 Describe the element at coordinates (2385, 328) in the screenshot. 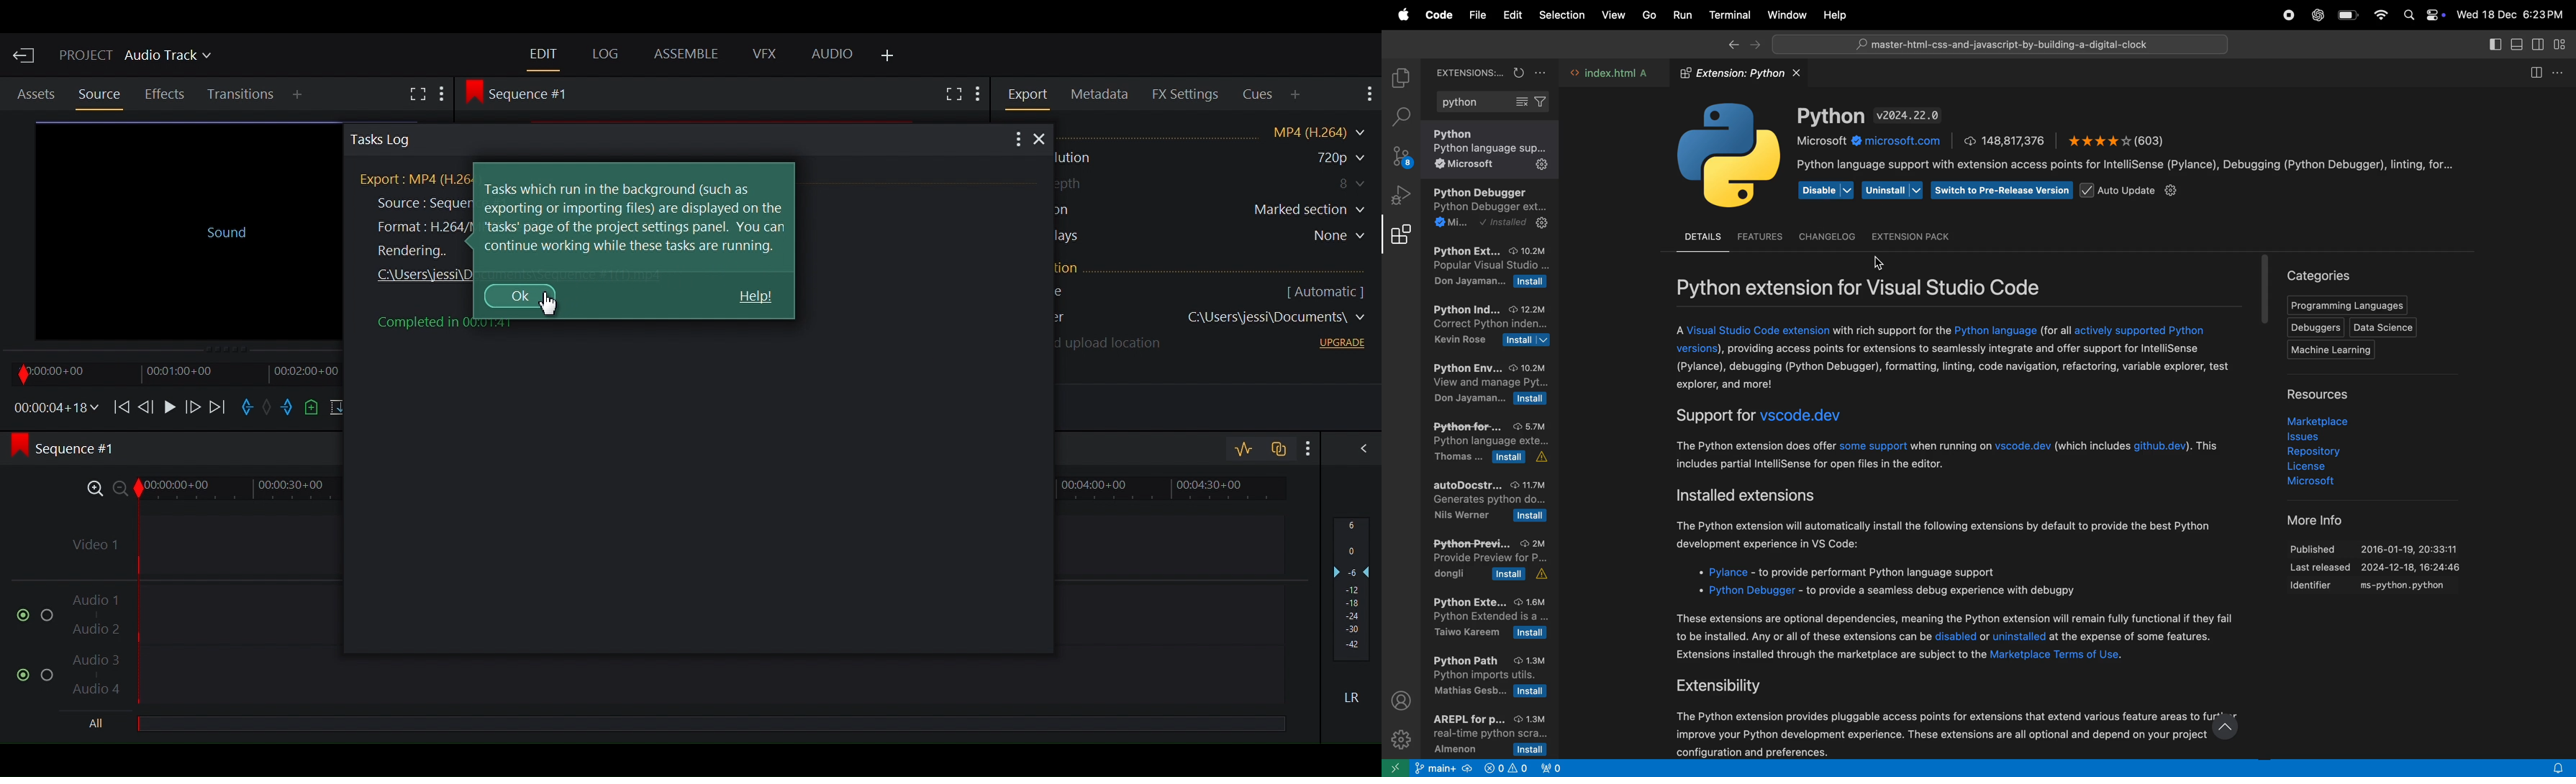

I see `Data science` at that location.